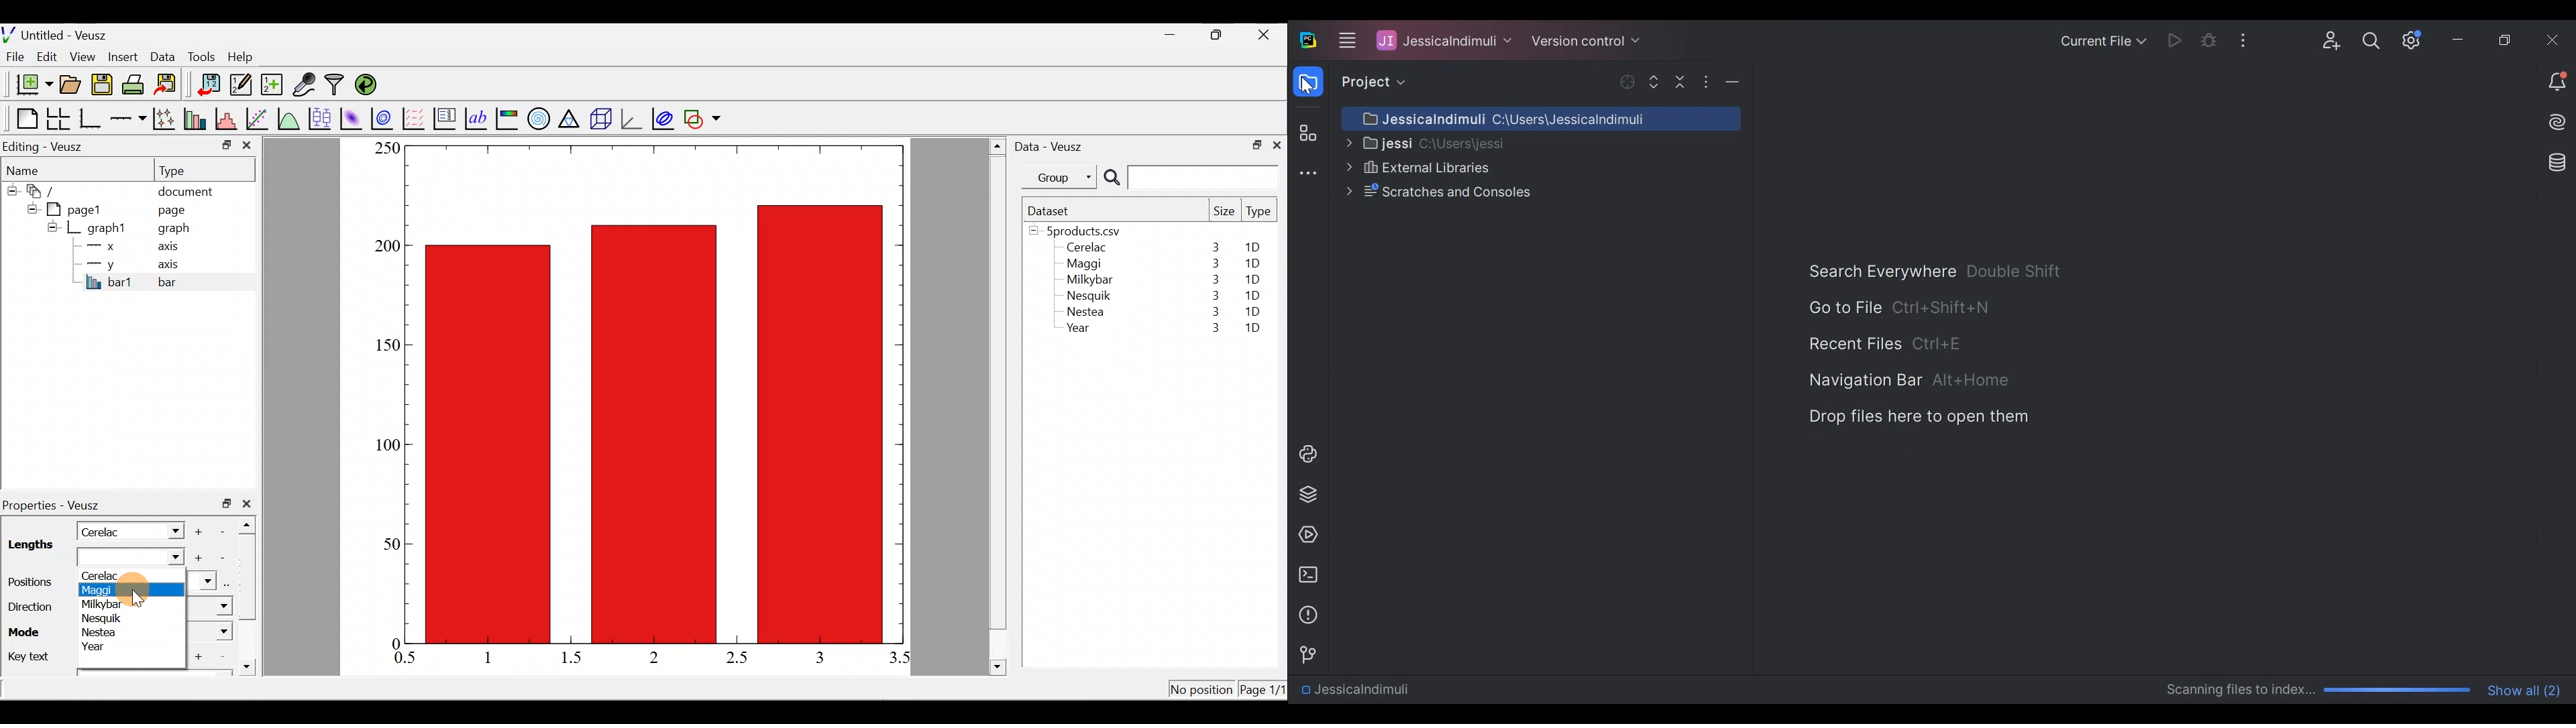  I want to click on Save the document, so click(103, 87).